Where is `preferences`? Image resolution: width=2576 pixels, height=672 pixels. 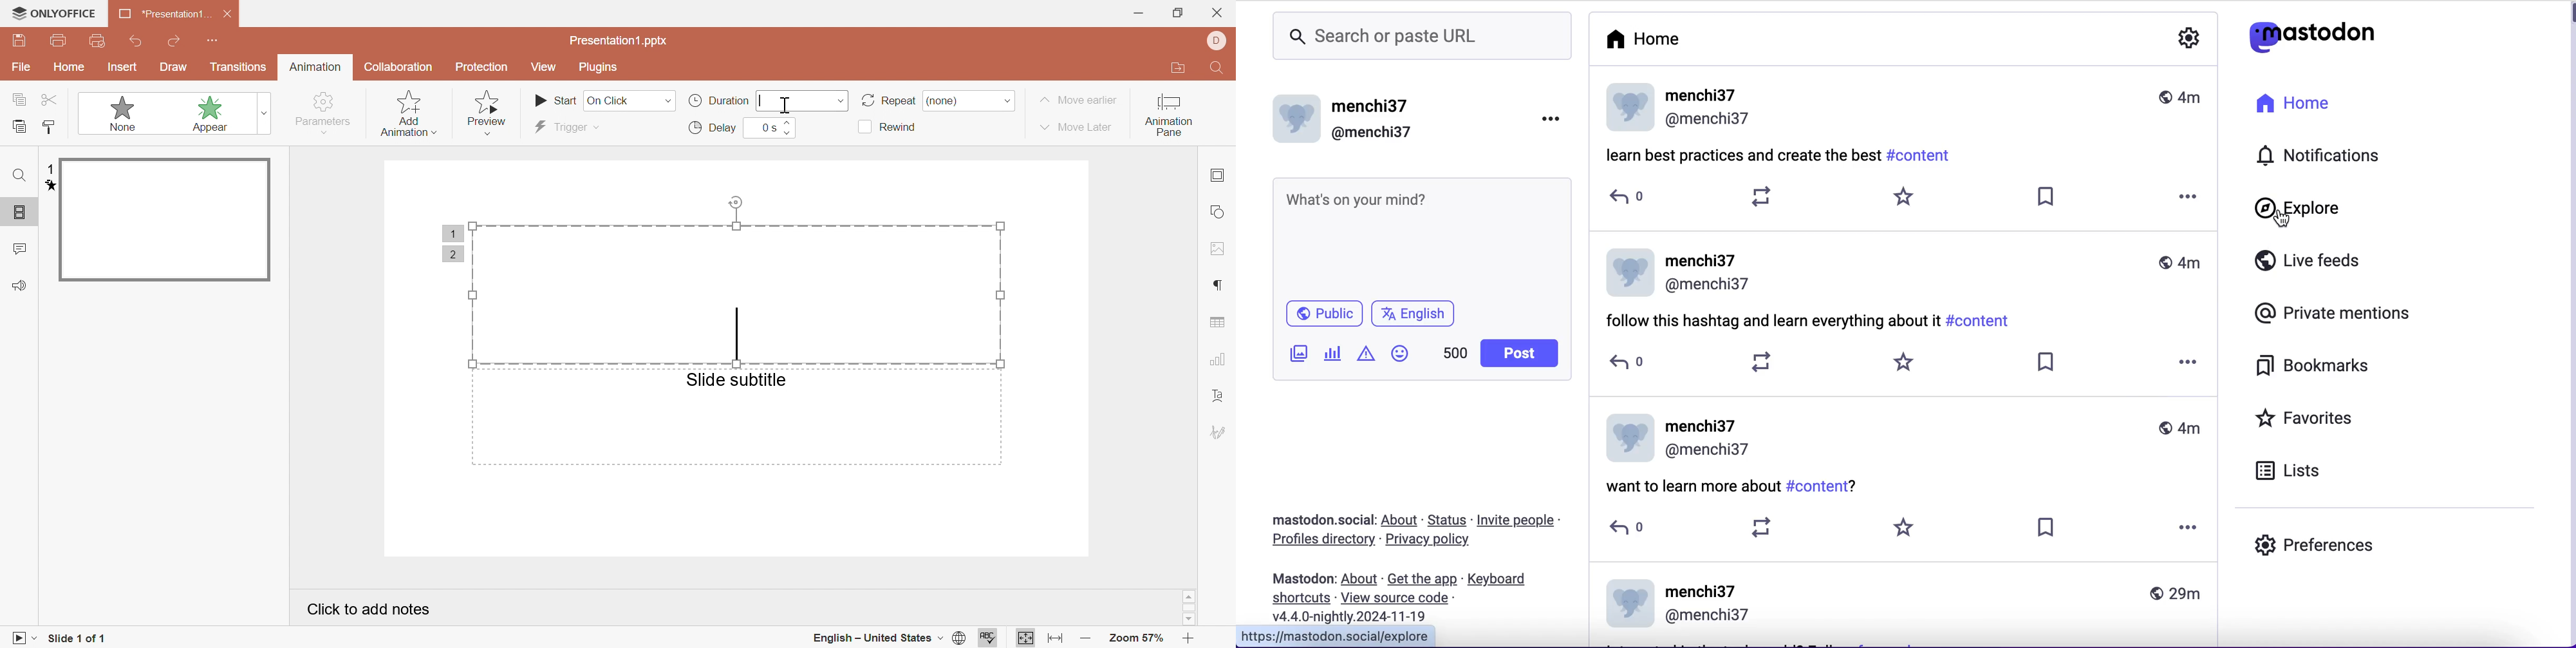
preferences is located at coordinates (2312, 545).